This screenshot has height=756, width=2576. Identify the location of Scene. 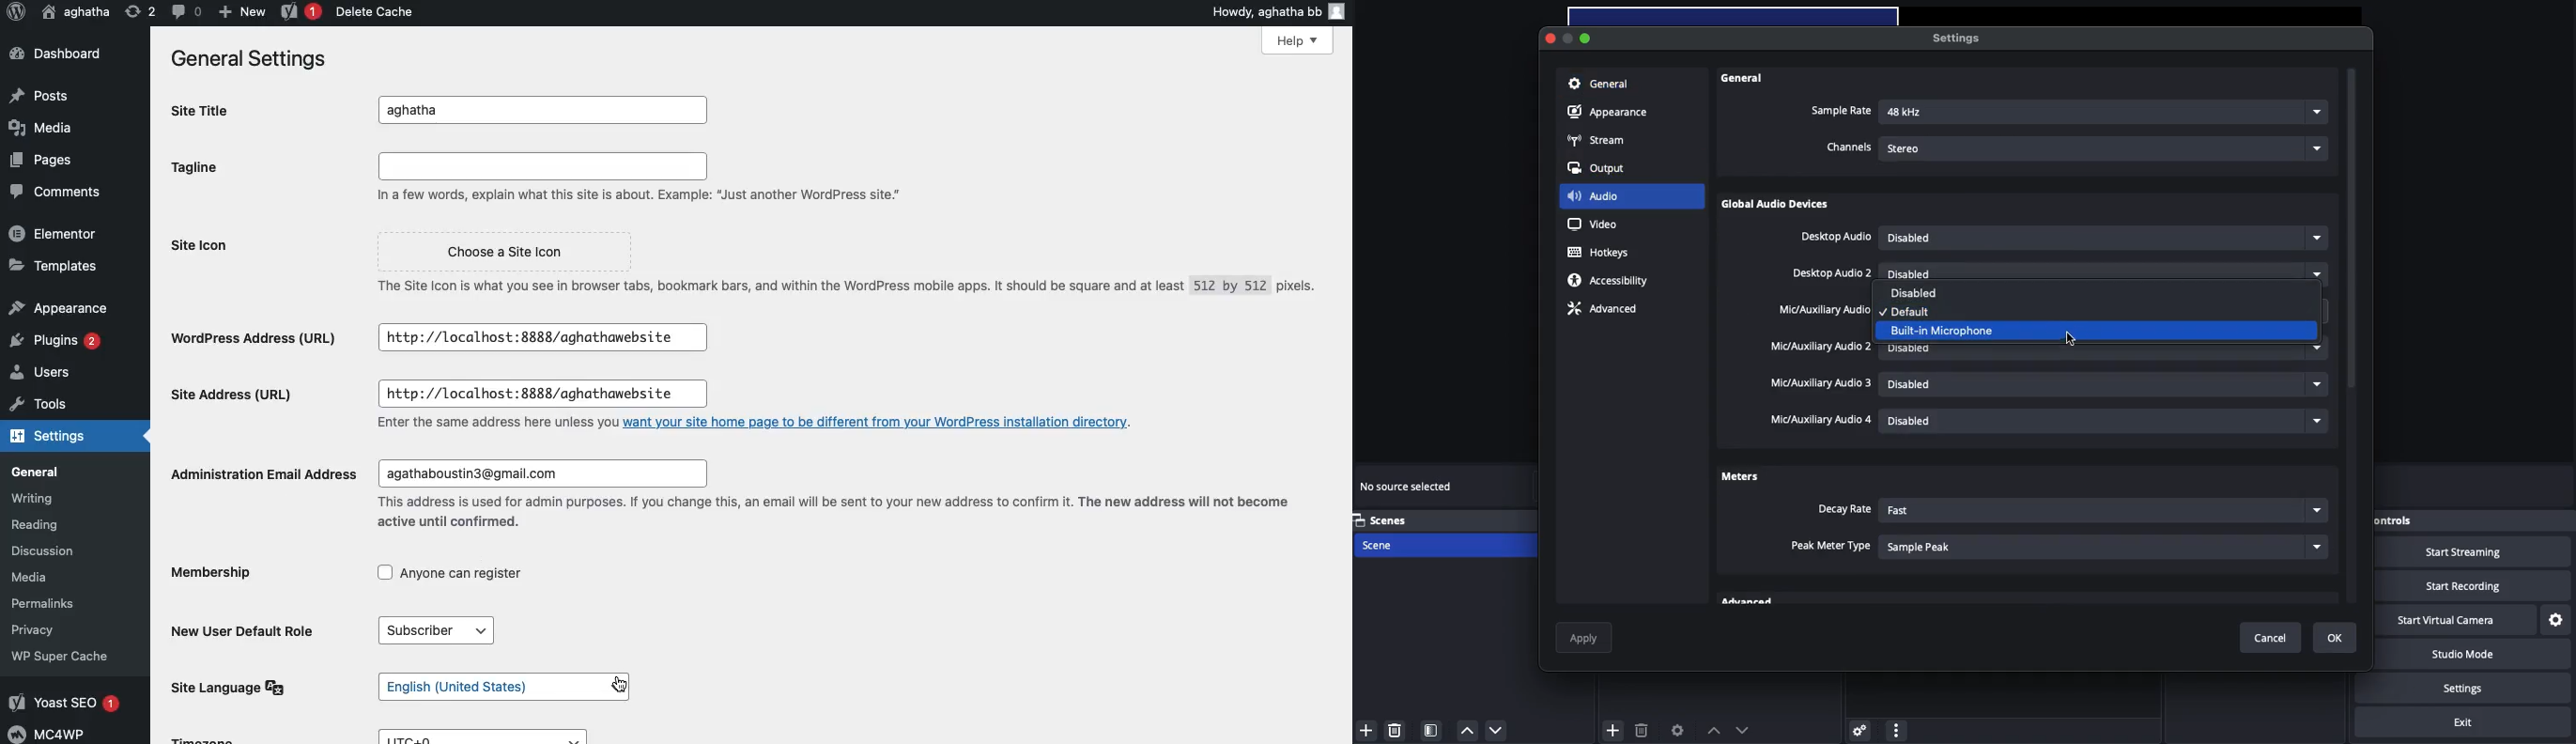
(1397, 546).